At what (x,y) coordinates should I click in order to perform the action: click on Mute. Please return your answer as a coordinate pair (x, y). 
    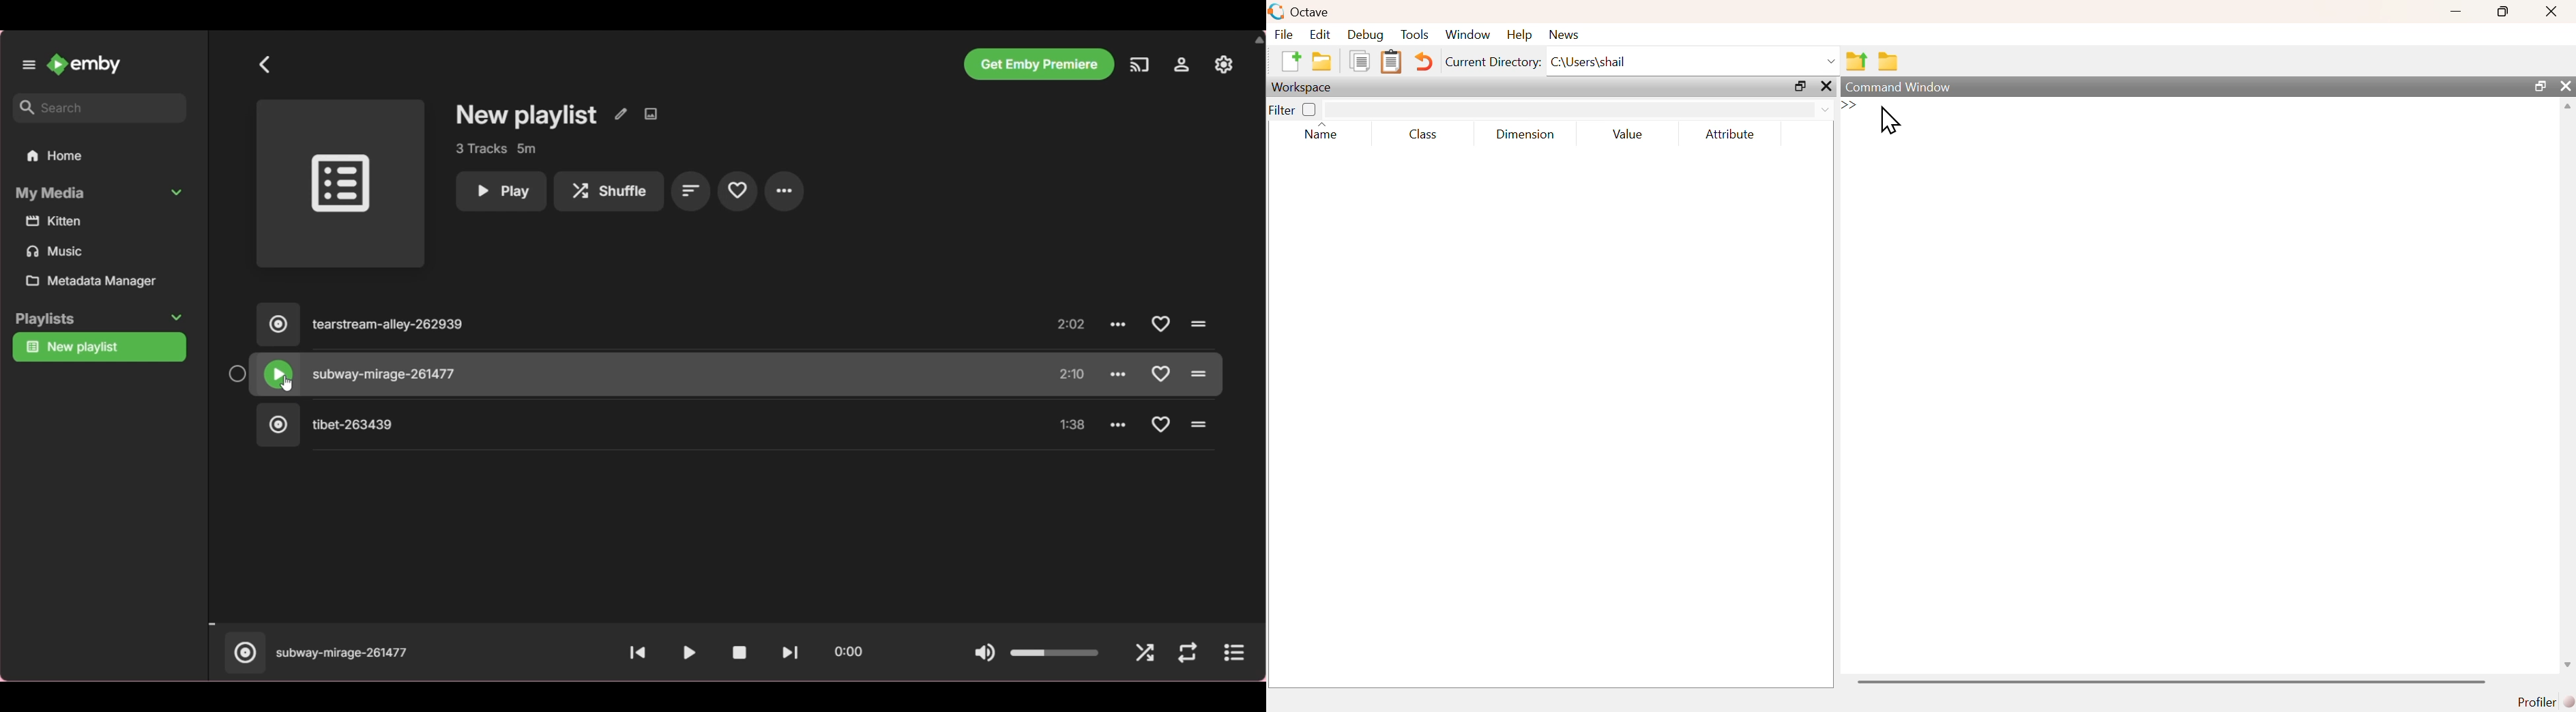
    Looking at the image, I should click on (985, 654).